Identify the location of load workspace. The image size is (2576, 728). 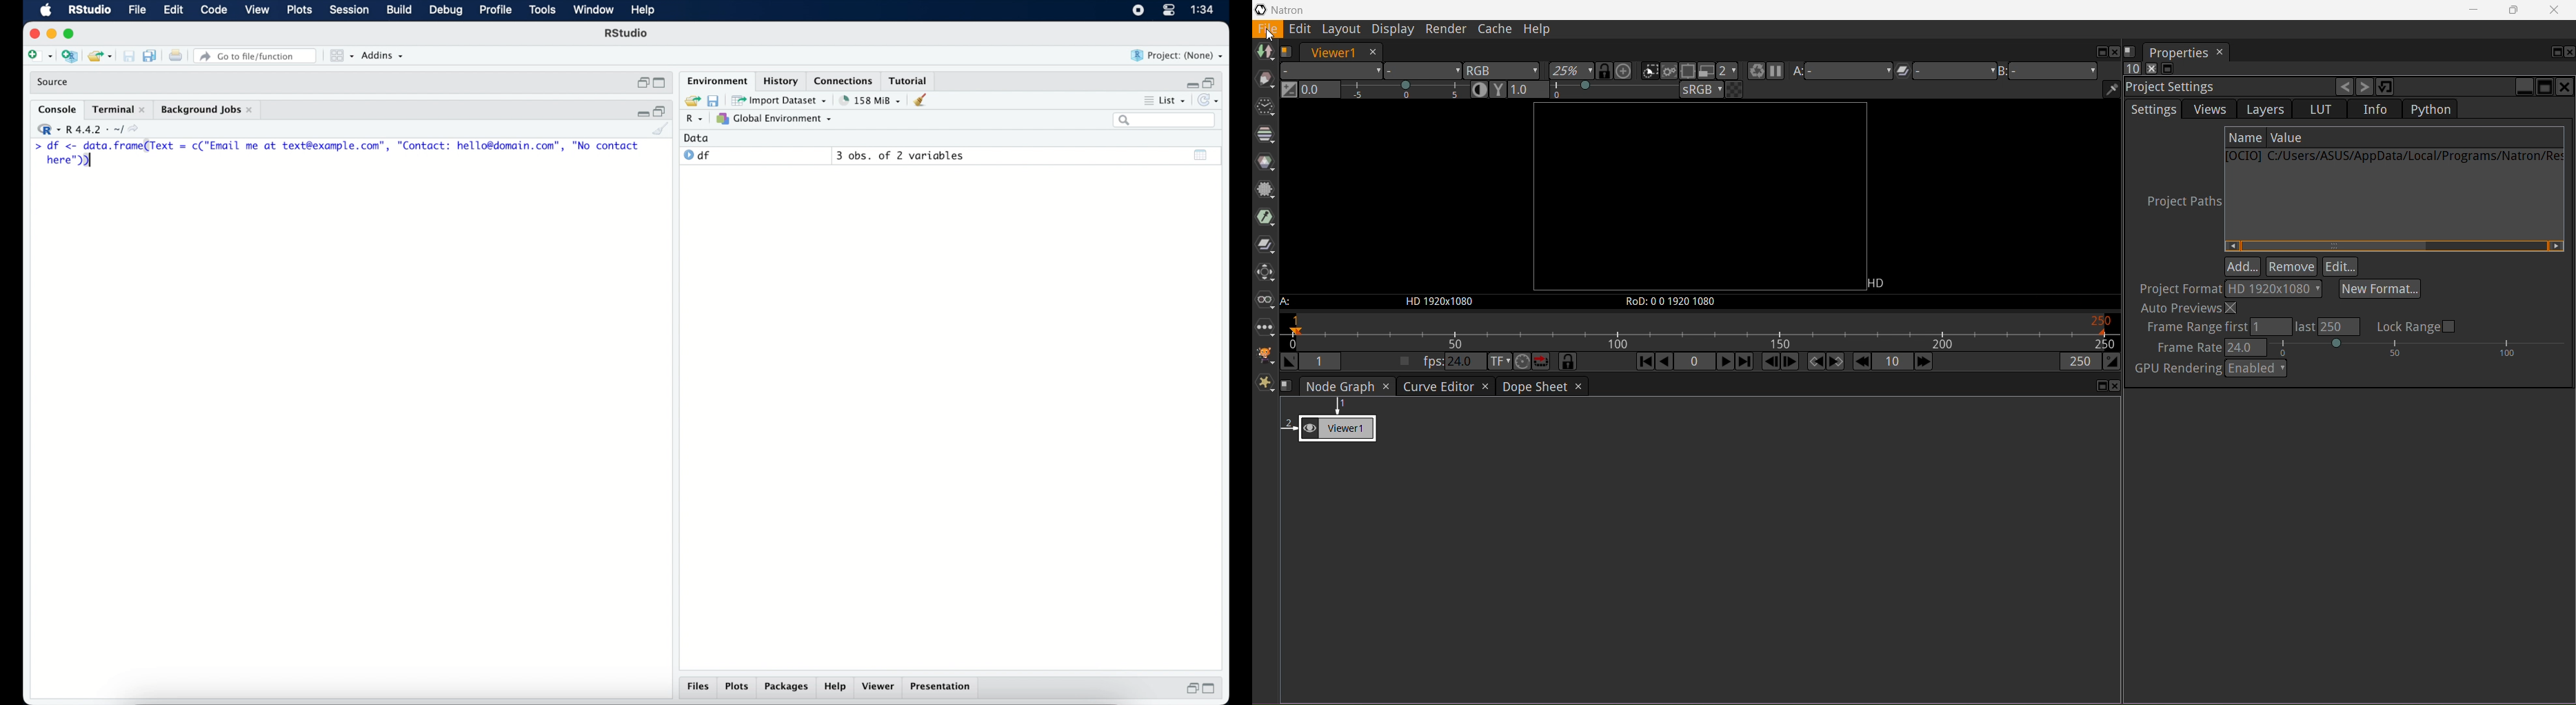
(692, 99).